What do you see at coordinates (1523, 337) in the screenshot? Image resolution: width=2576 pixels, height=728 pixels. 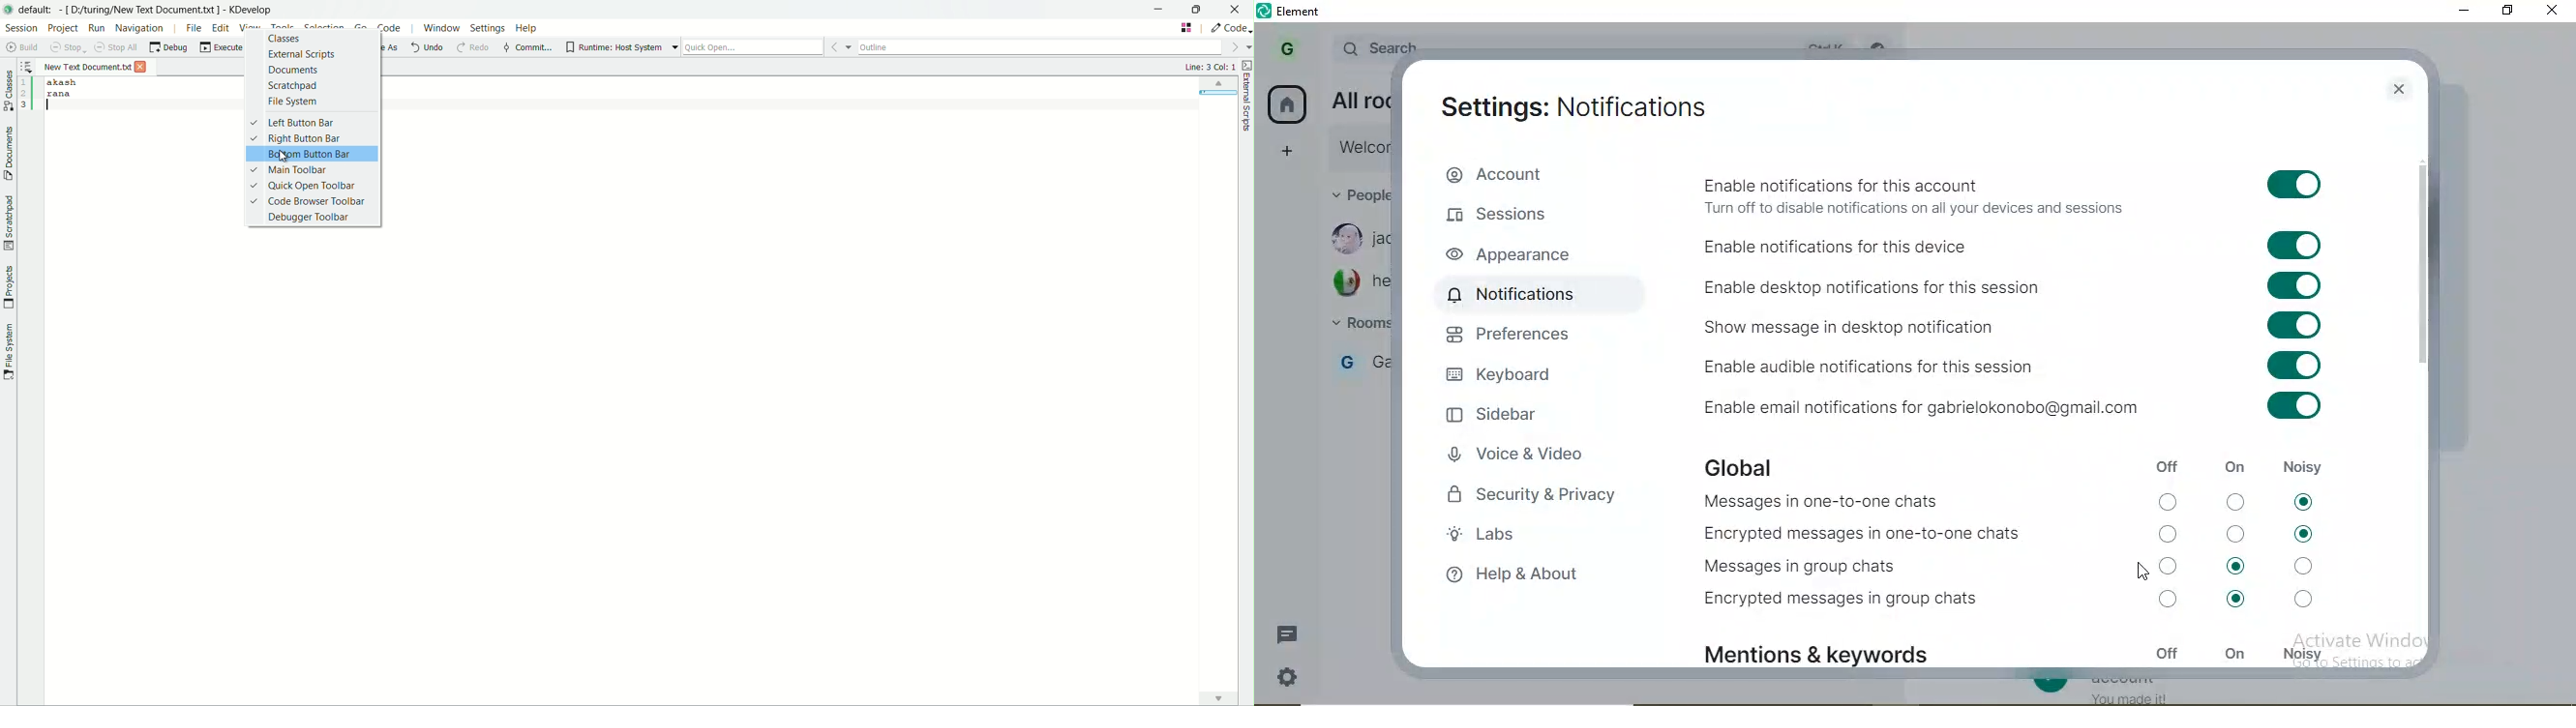 I see `preferences` at bounding box center [1523, 337].